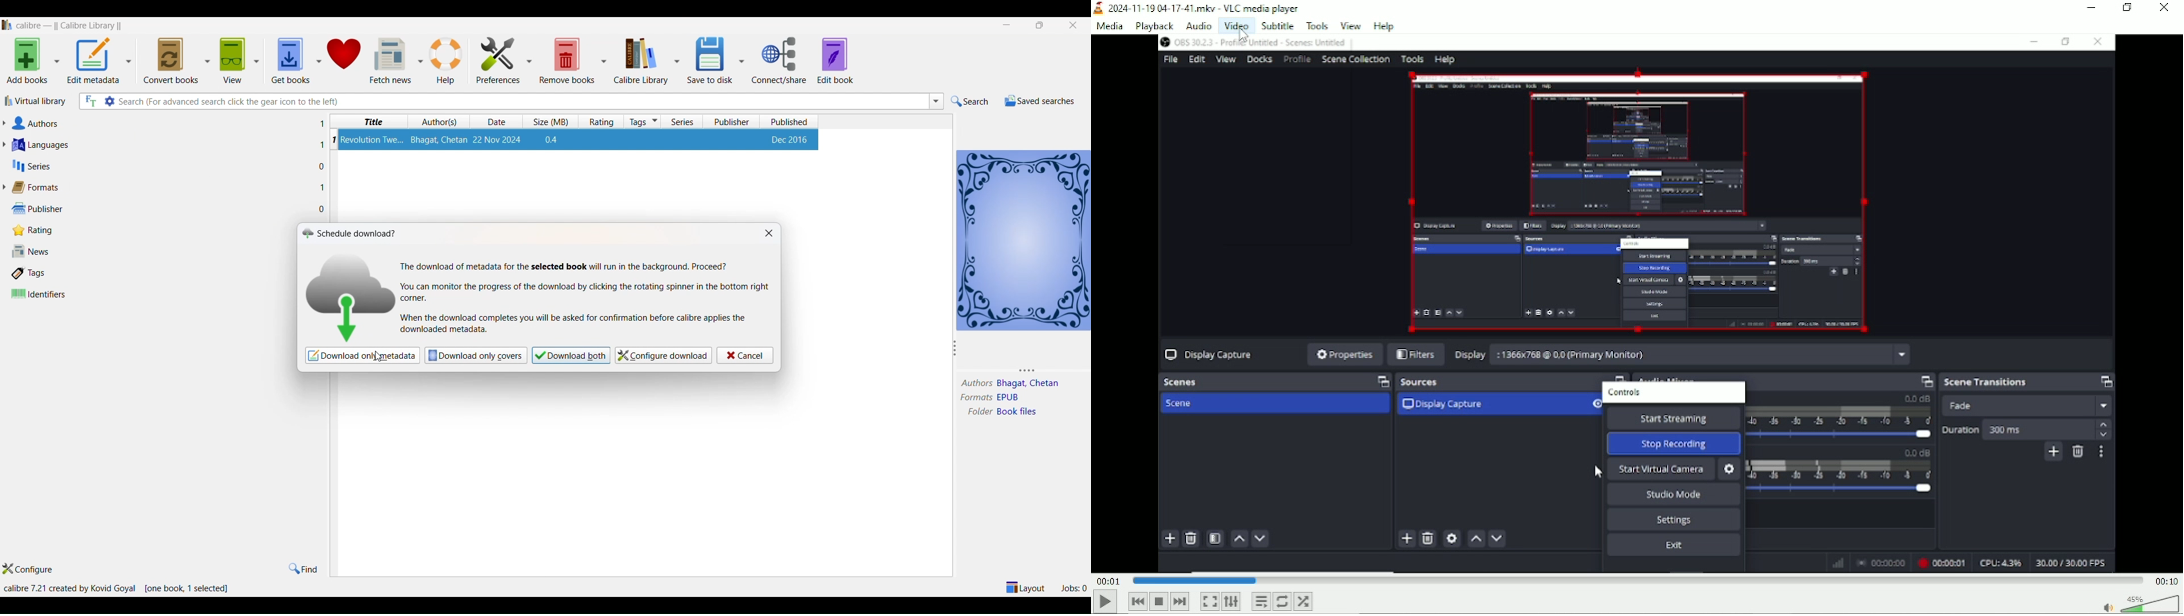 Image resolution: width=2184 pixels, height=616 pixels. I want to click on video, so click(1234, 25).